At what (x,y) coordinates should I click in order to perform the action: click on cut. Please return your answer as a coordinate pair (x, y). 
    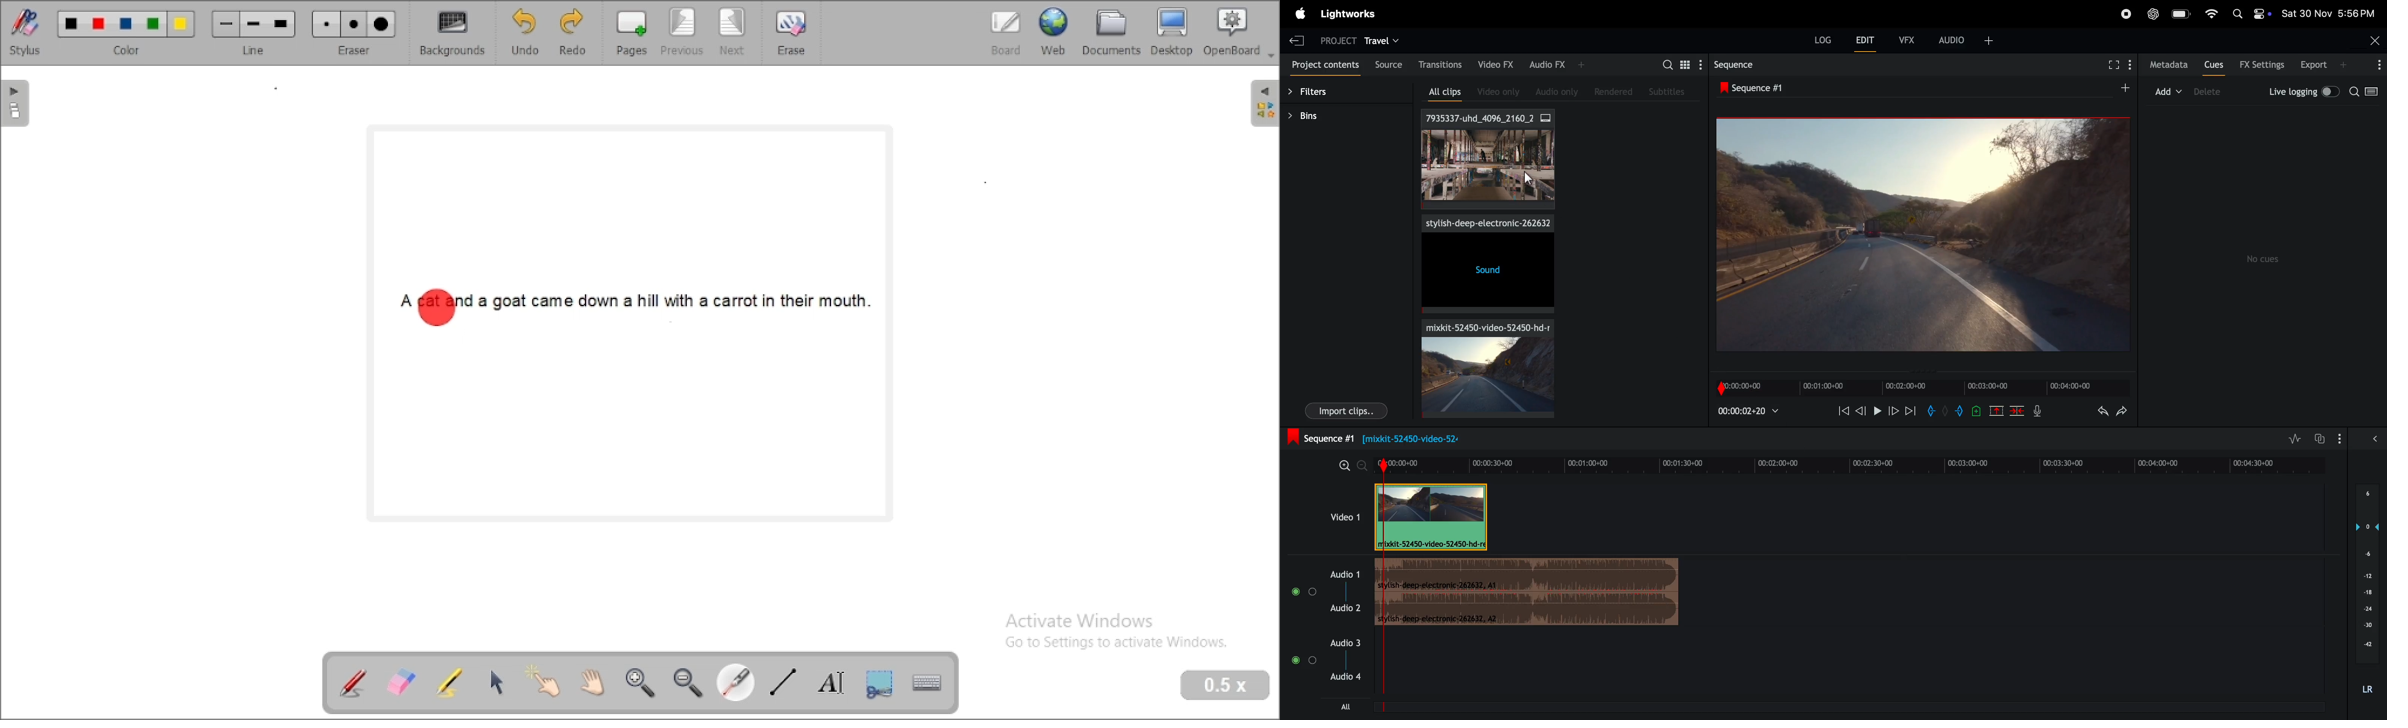
    Looking at the image, I should click on (1996, 411).